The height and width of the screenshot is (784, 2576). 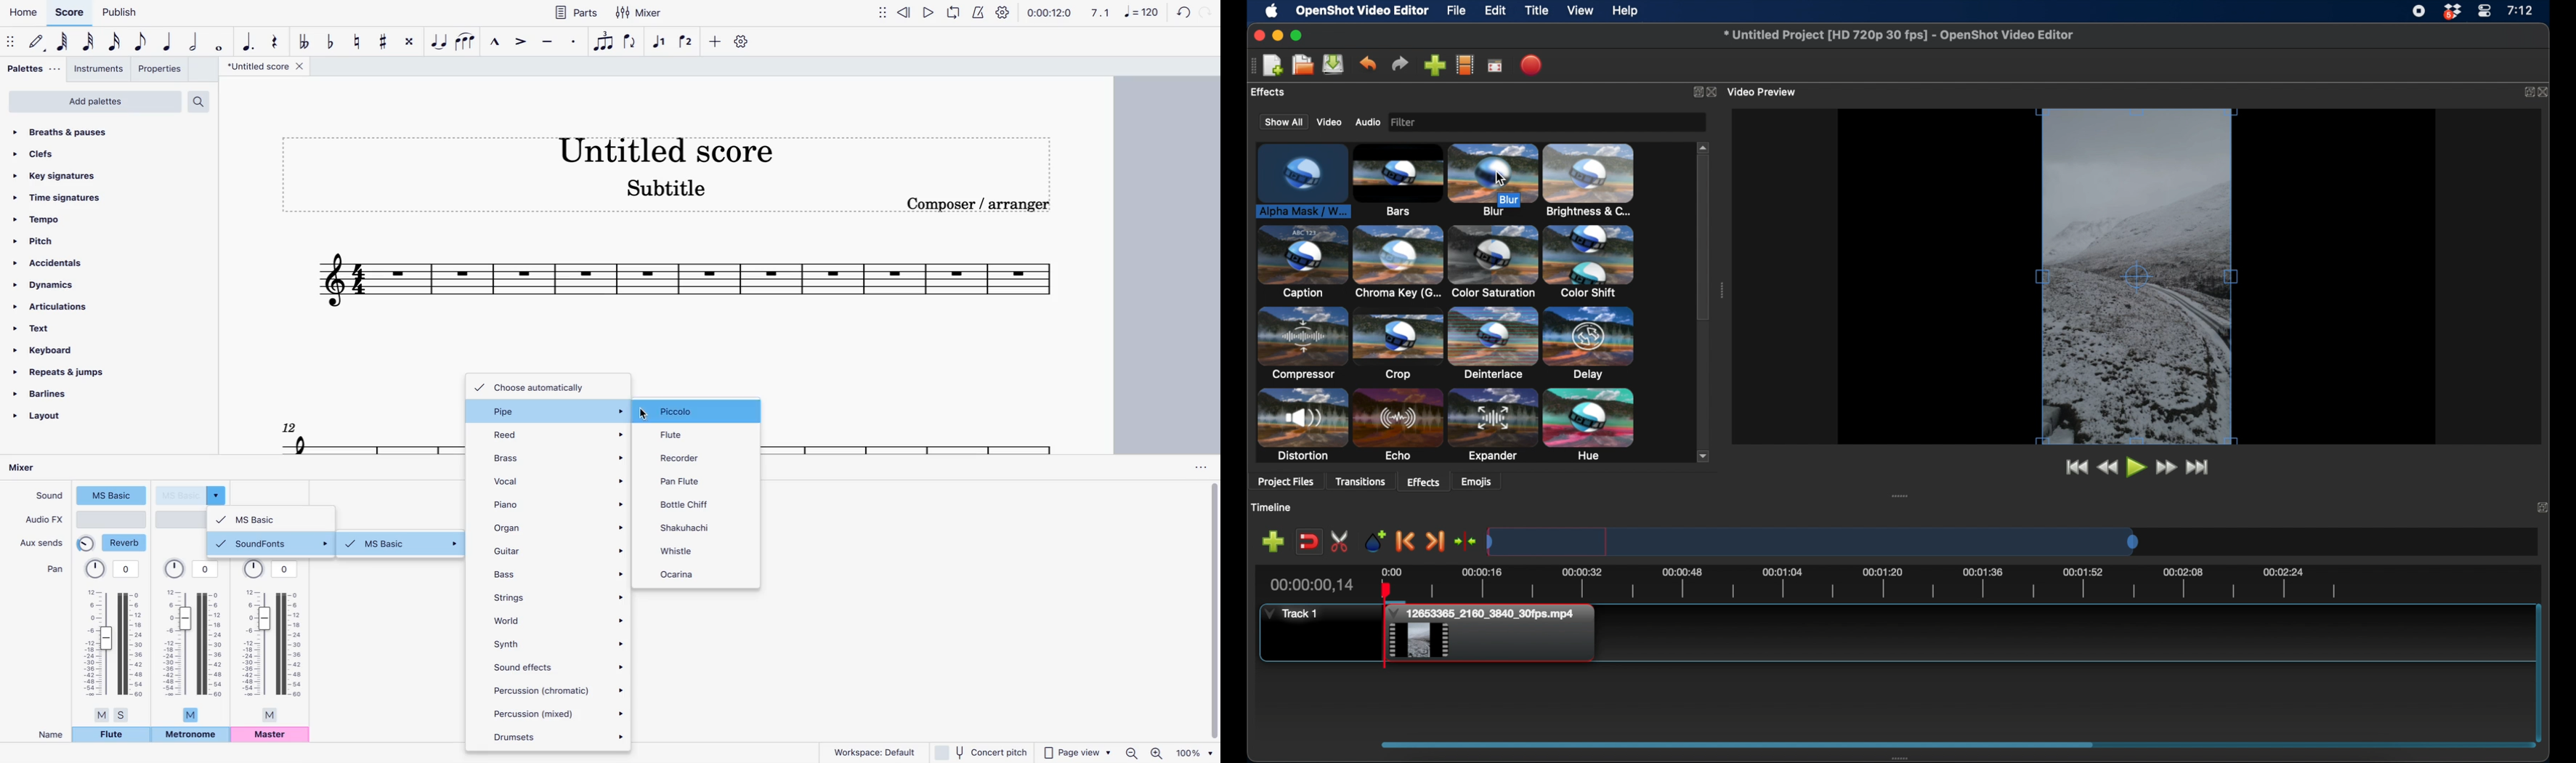 I want to click on score, so click(x=684, y=285).